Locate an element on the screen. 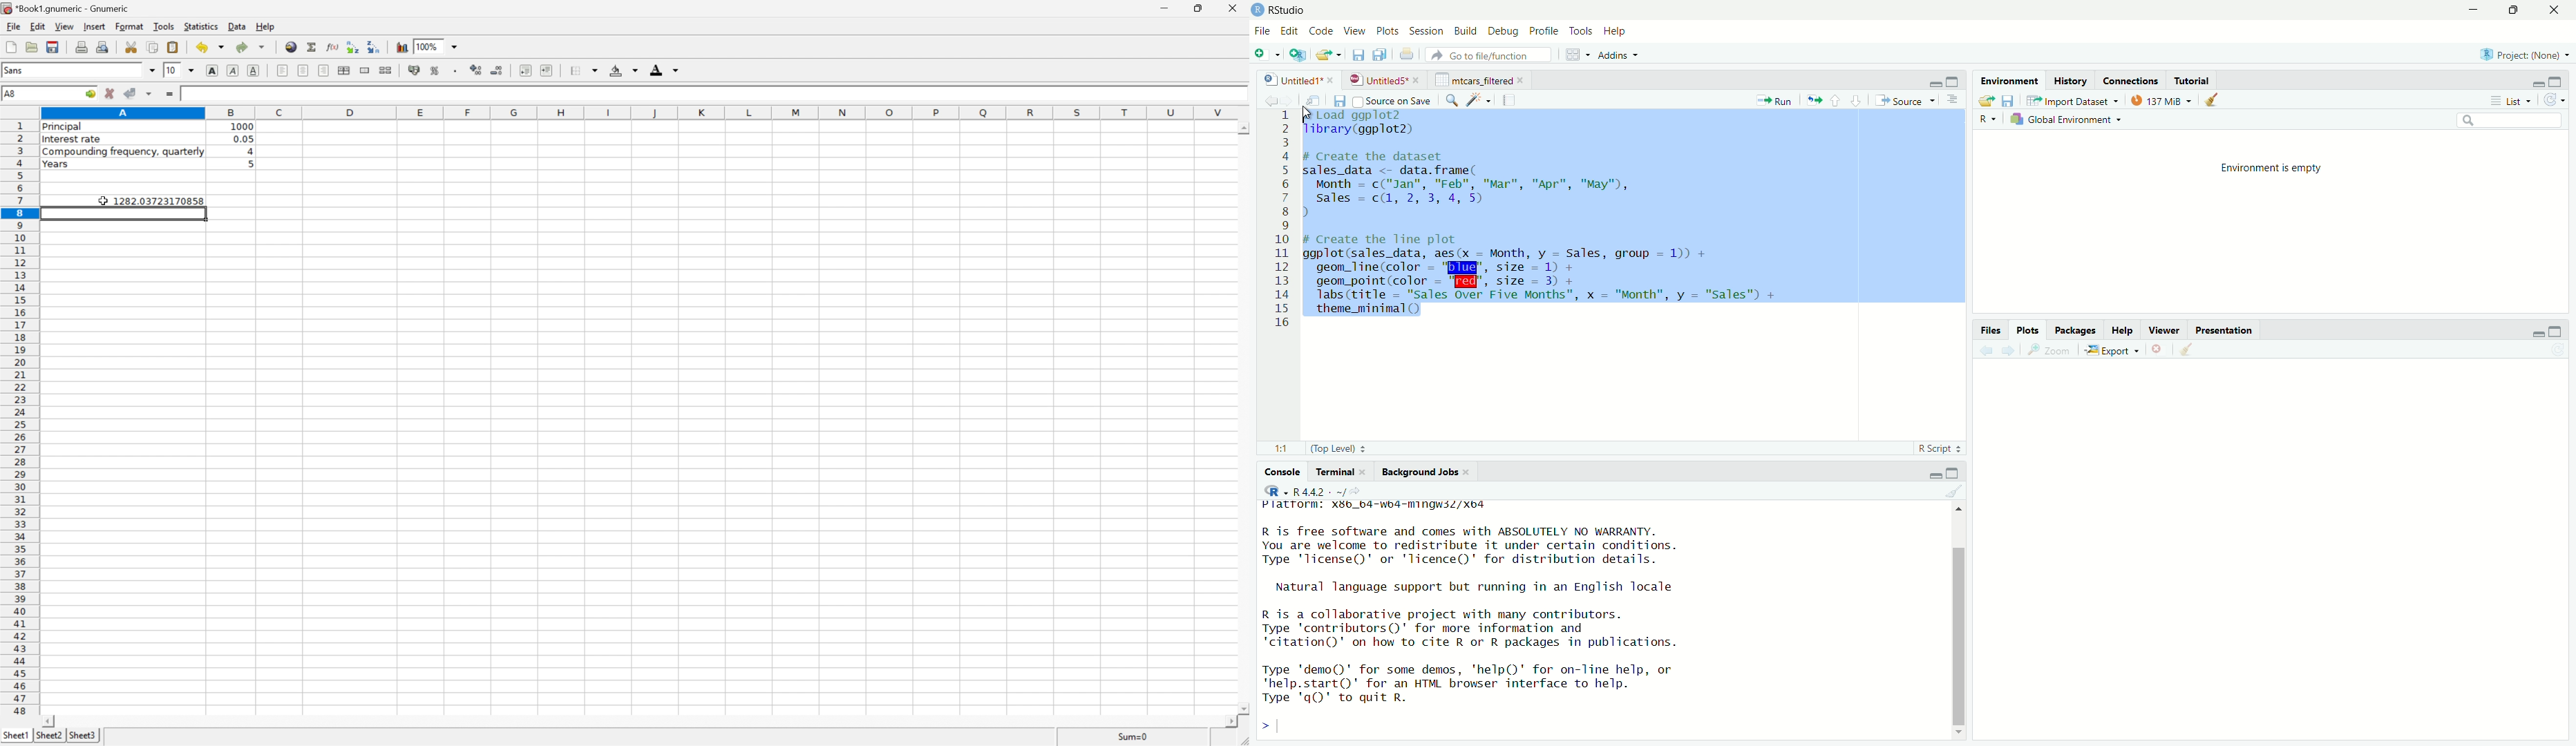  print current file is located at coordinates (1408, 55).